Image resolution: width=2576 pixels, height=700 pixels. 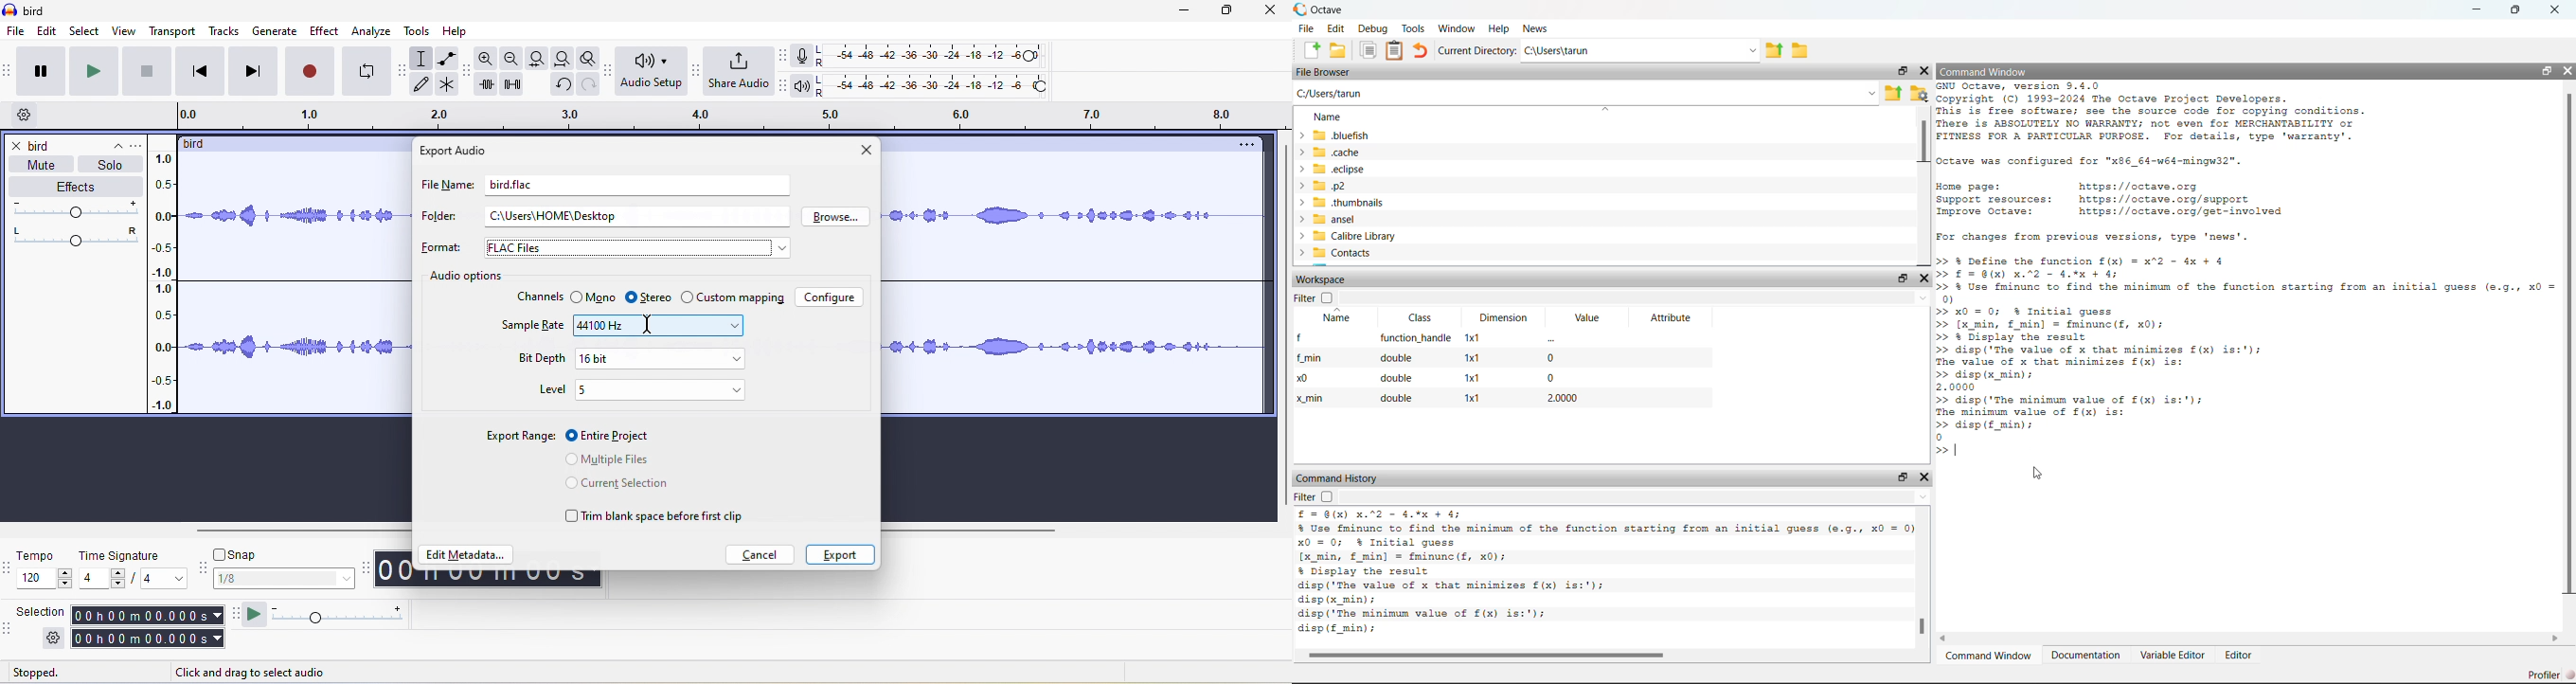 I want to click on Window, so click(x=1456, y=27).